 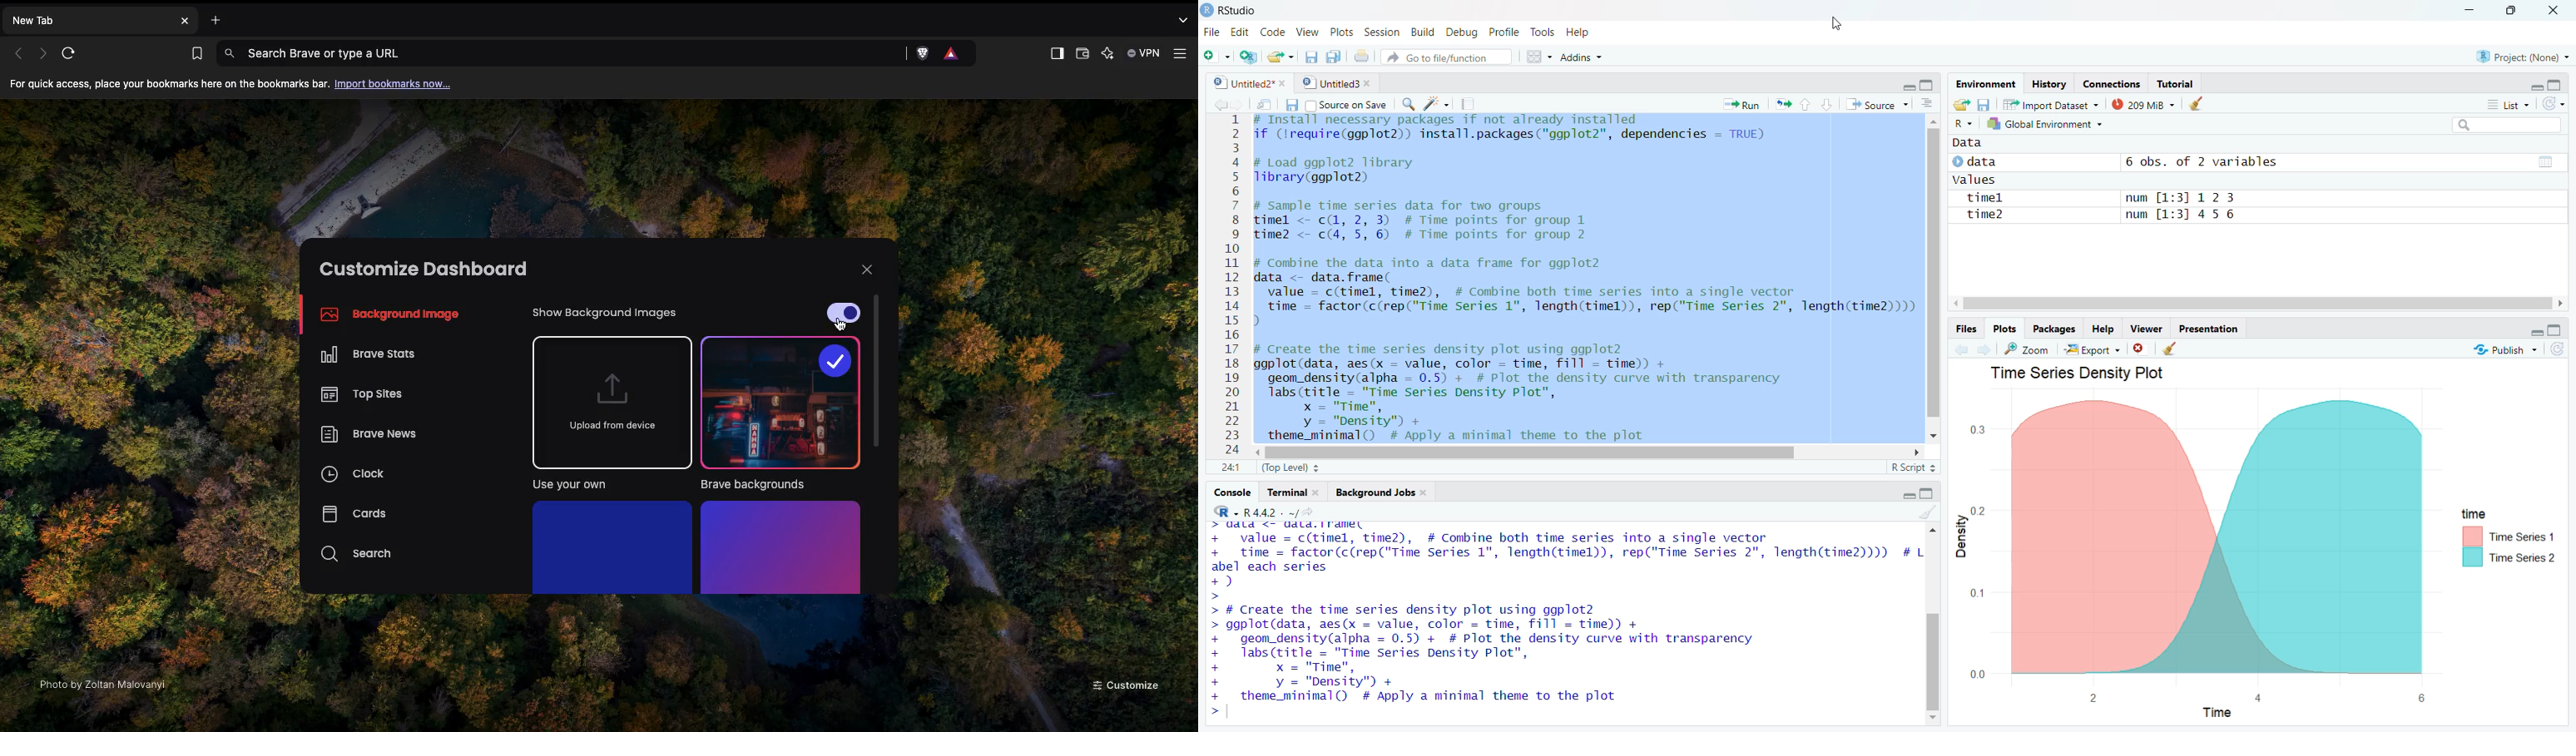 I want to click on Connections, so click(x=2112, y=83).